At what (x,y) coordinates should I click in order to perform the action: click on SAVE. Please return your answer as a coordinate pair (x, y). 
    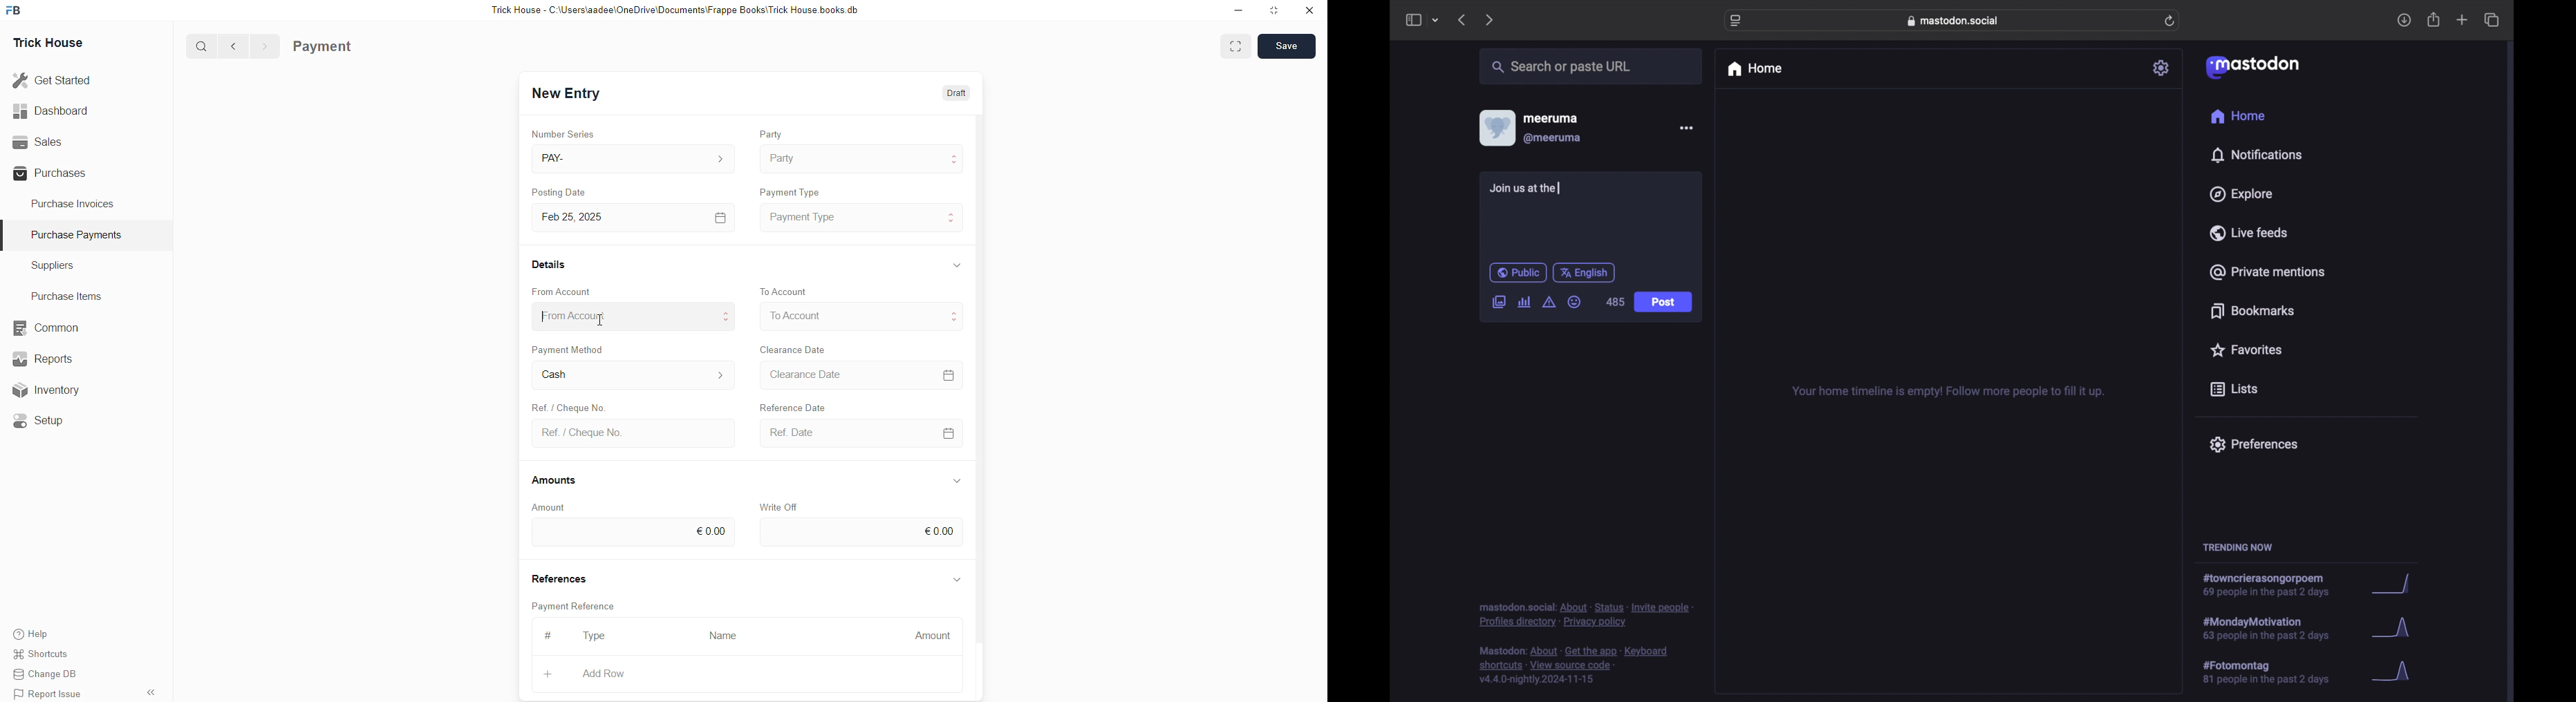
    Looking at the image, I should click on (1290, 45).